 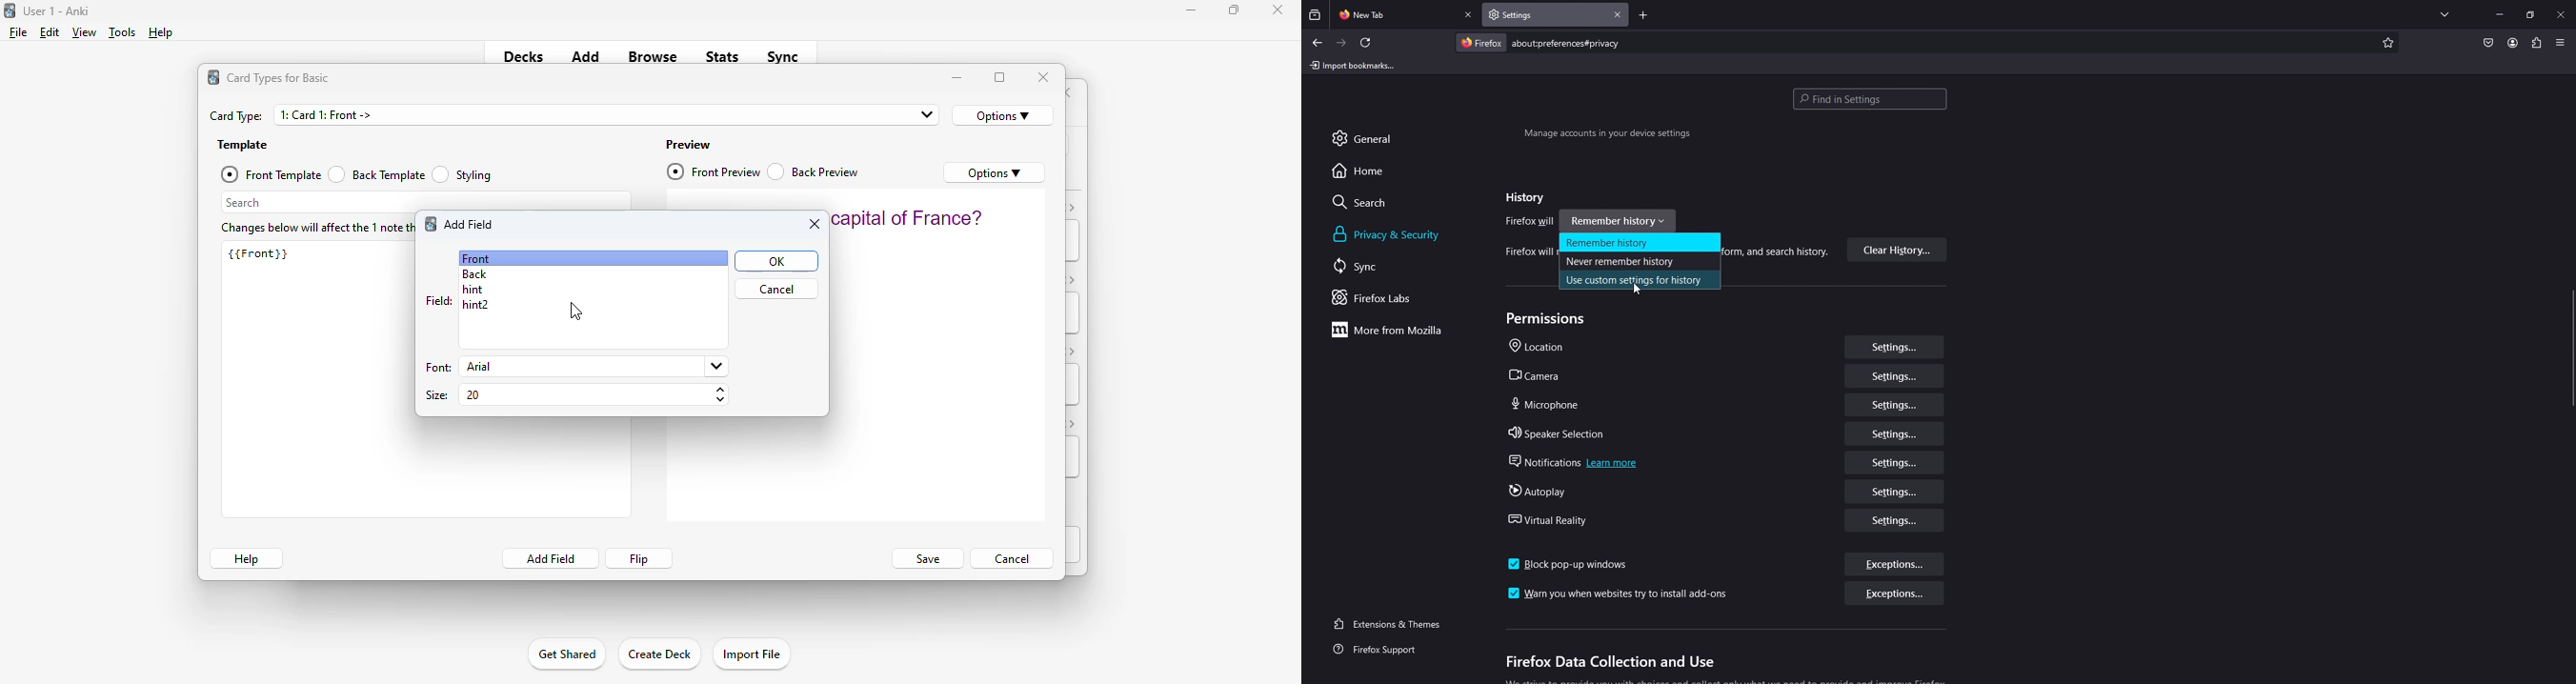 I want to click on resize, so click(x=2531, y=15).